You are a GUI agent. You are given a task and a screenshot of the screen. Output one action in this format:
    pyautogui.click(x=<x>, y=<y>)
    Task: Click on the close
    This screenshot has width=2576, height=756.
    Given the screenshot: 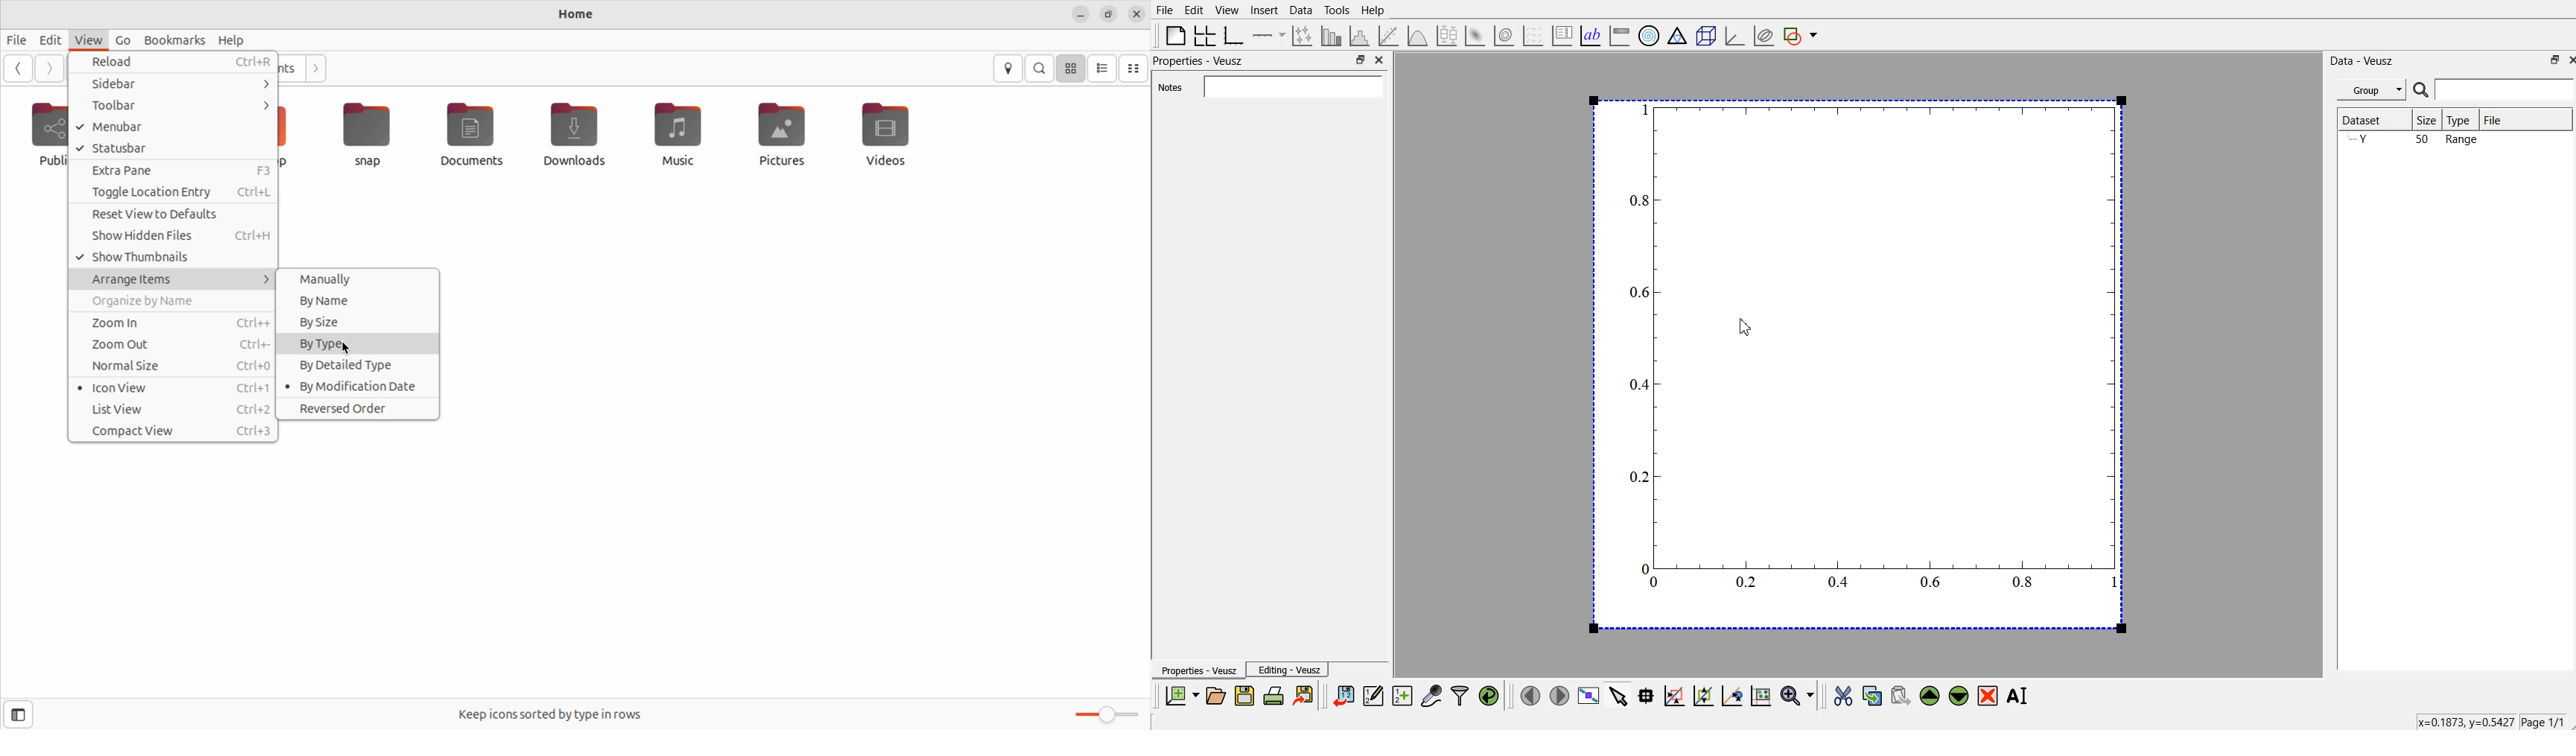 What is the action you would take?
    pyautogui.click(x=2567, y=60)
    